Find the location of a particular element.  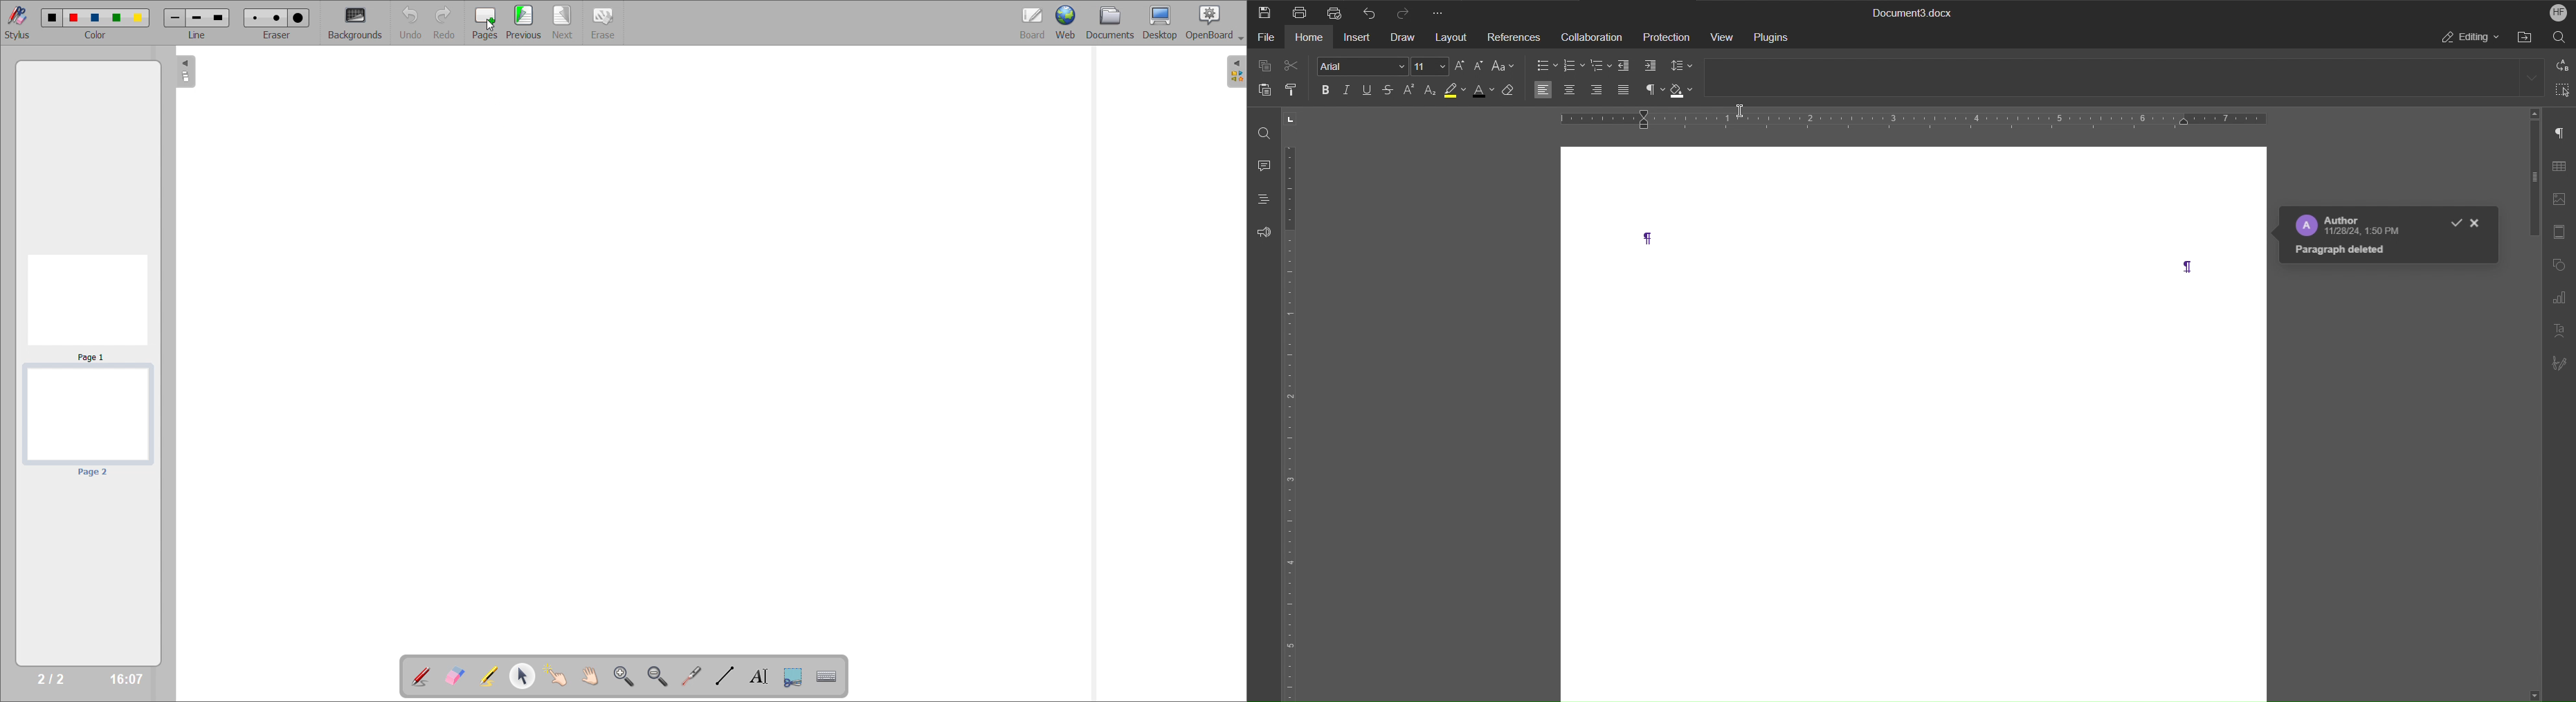

redo is located at coordinates (445, 23).